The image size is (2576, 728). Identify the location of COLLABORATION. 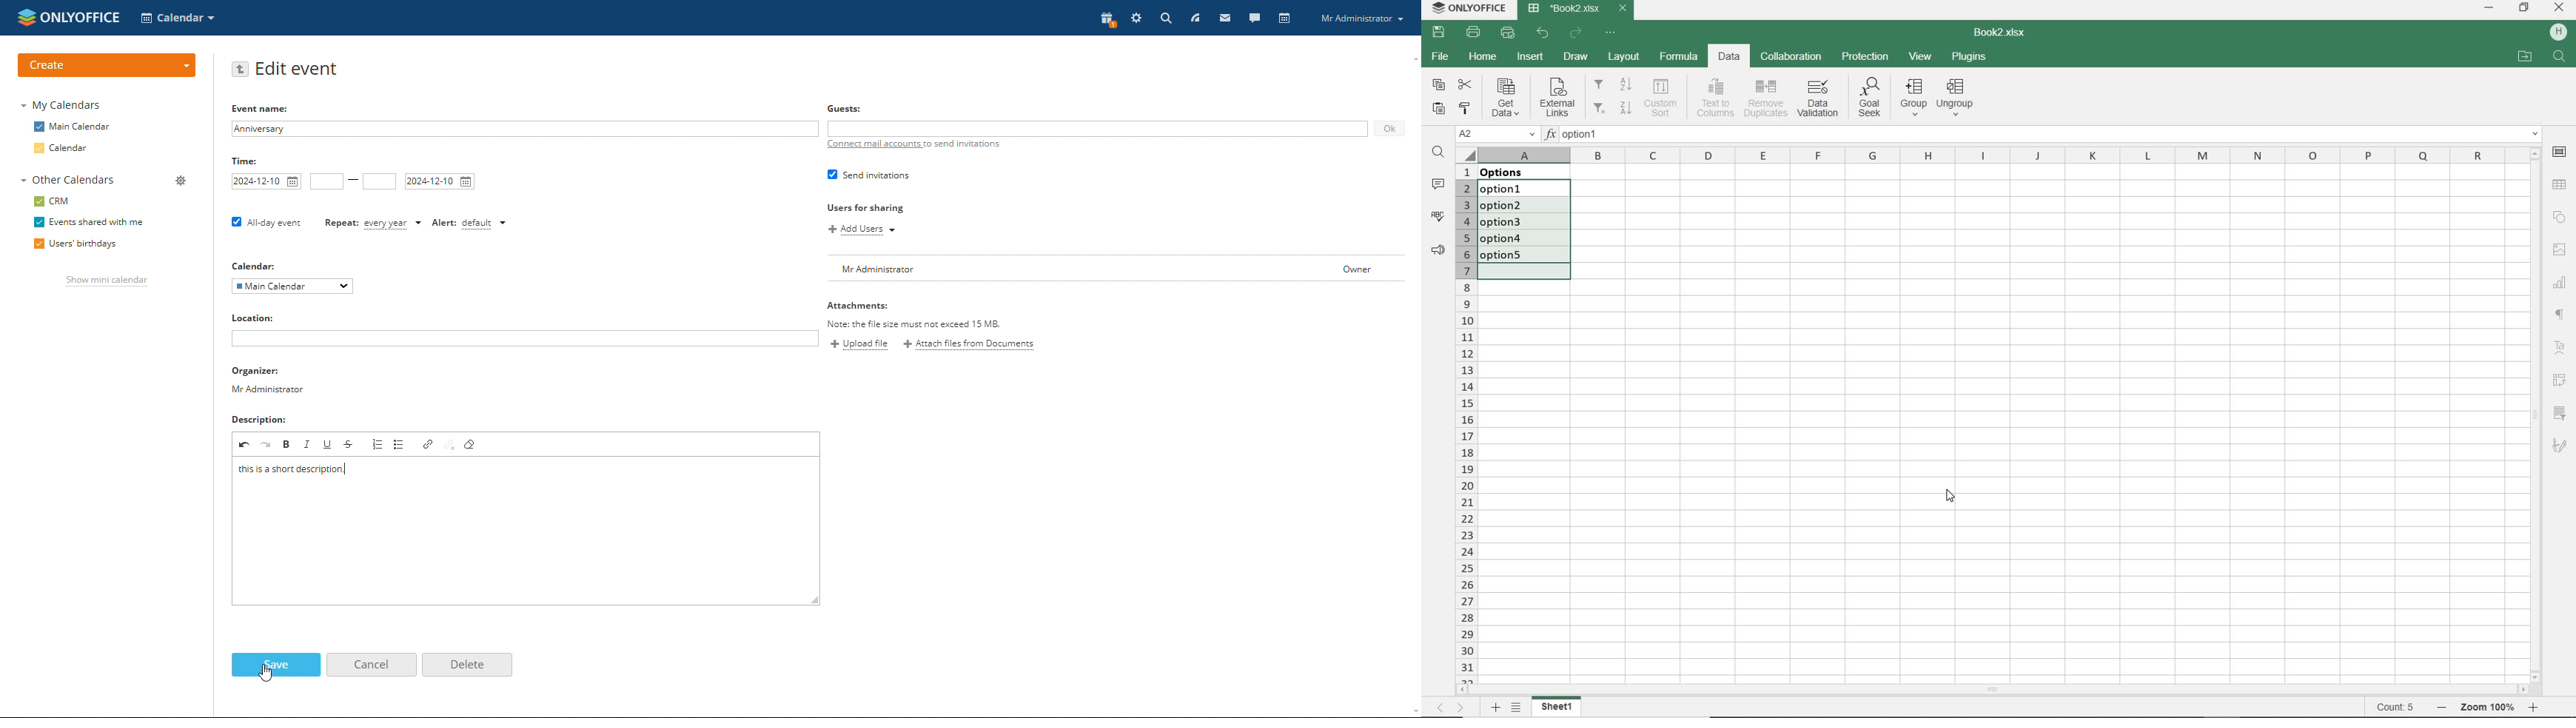
(1792, 56).